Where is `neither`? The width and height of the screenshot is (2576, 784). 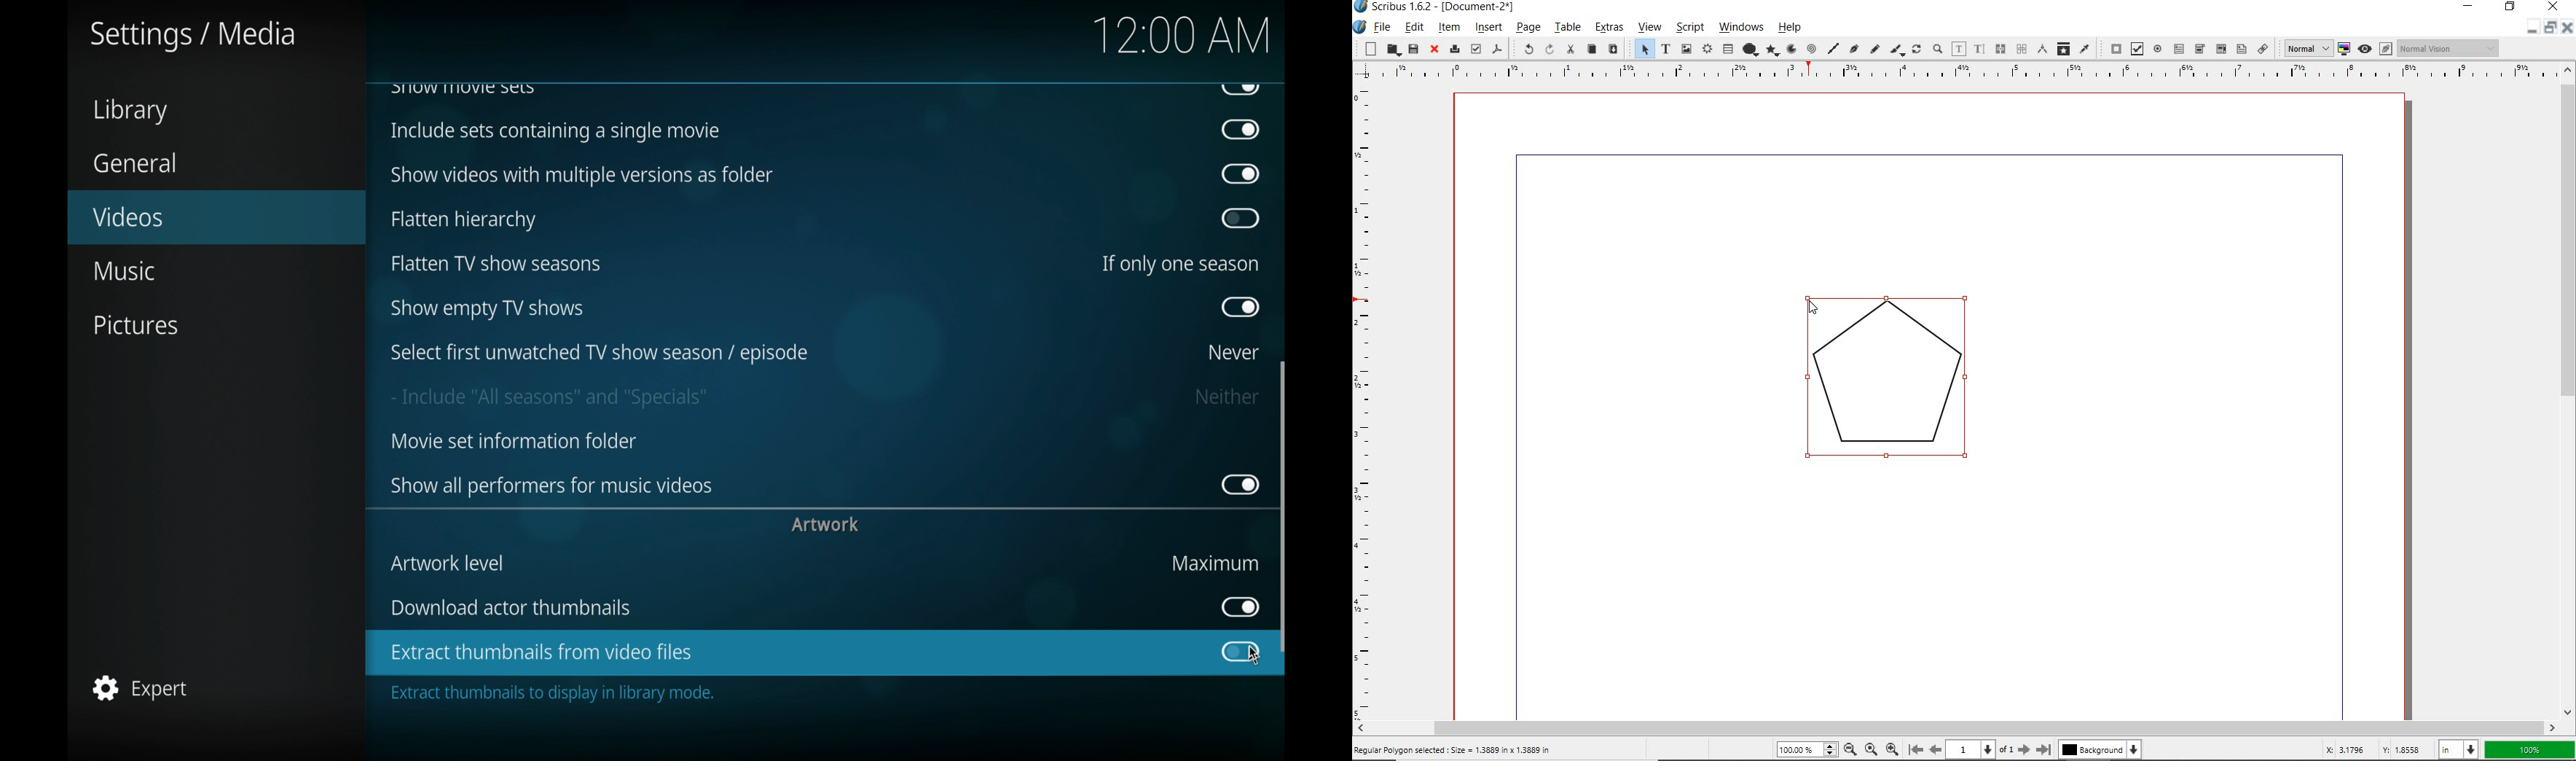
neither is located at coordinates (1228, 398).